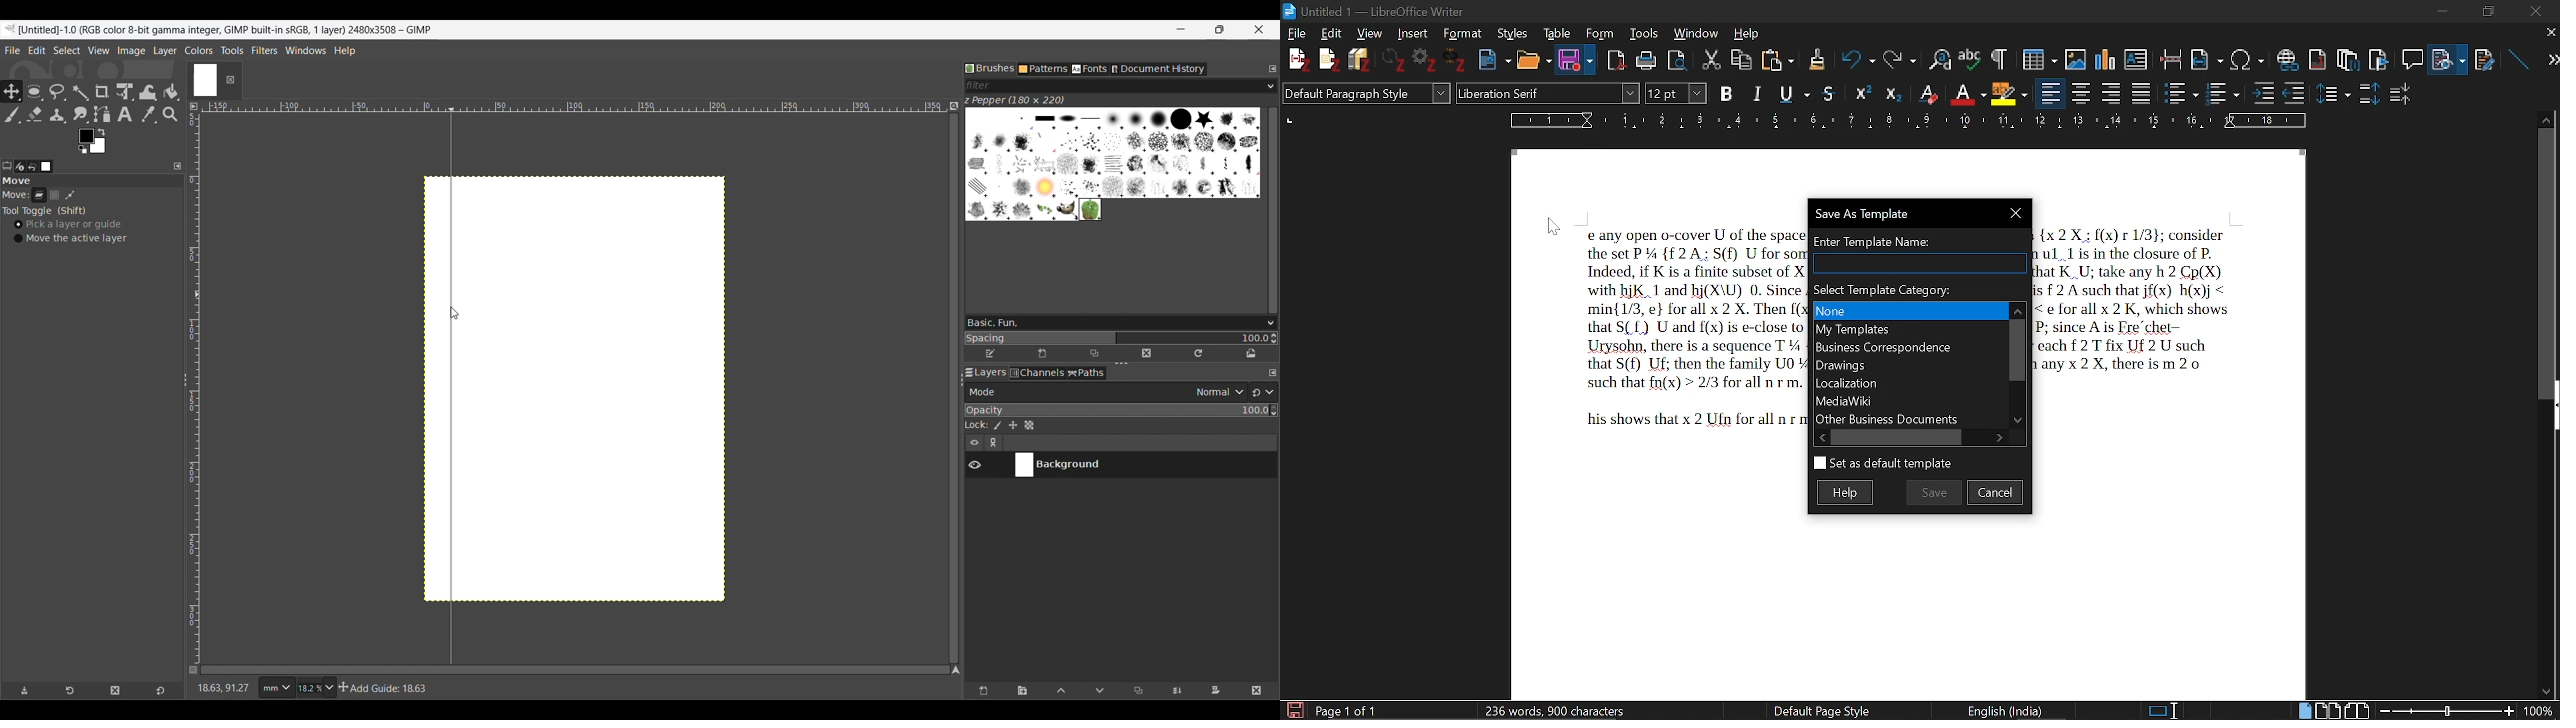  Describe the element at coordinates (1816, 59) in the screenshot. I see `` at that location.